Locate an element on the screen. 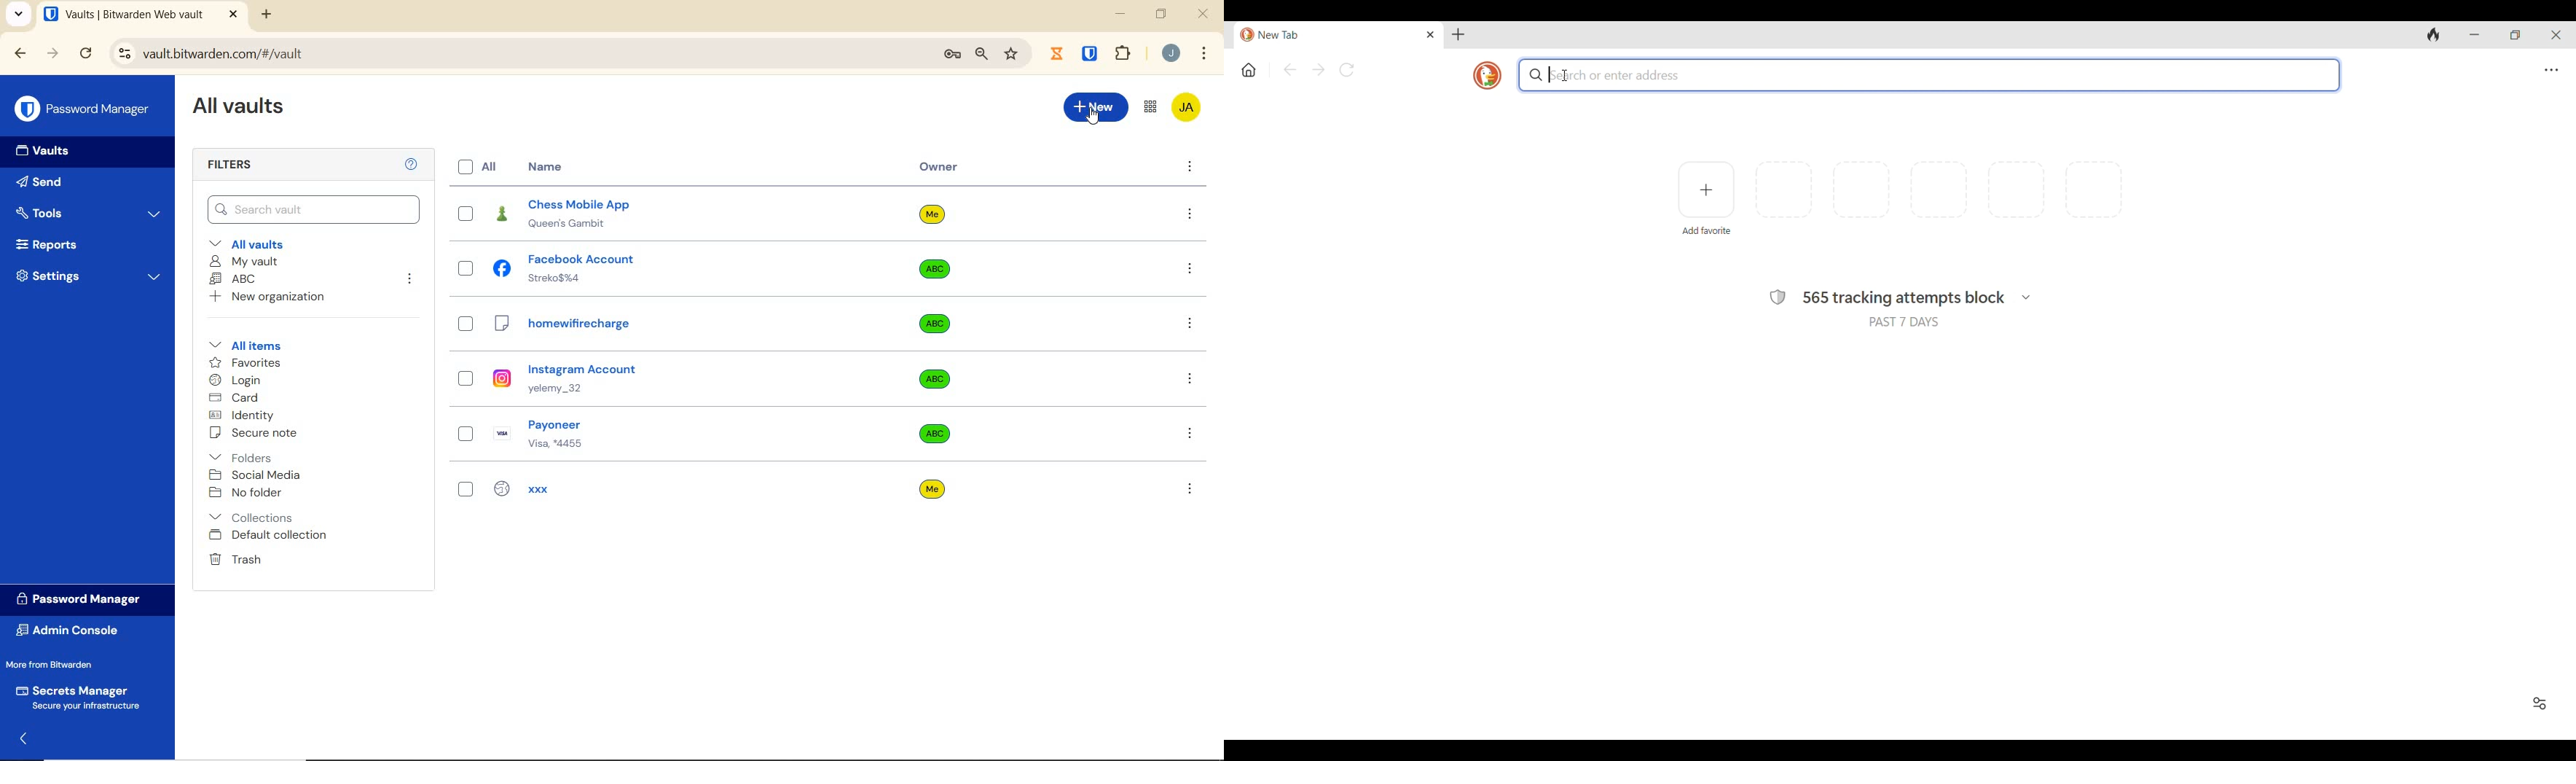 This screenshot has height=784, width=2576. bookmark is located at coordinates (1011, 55).